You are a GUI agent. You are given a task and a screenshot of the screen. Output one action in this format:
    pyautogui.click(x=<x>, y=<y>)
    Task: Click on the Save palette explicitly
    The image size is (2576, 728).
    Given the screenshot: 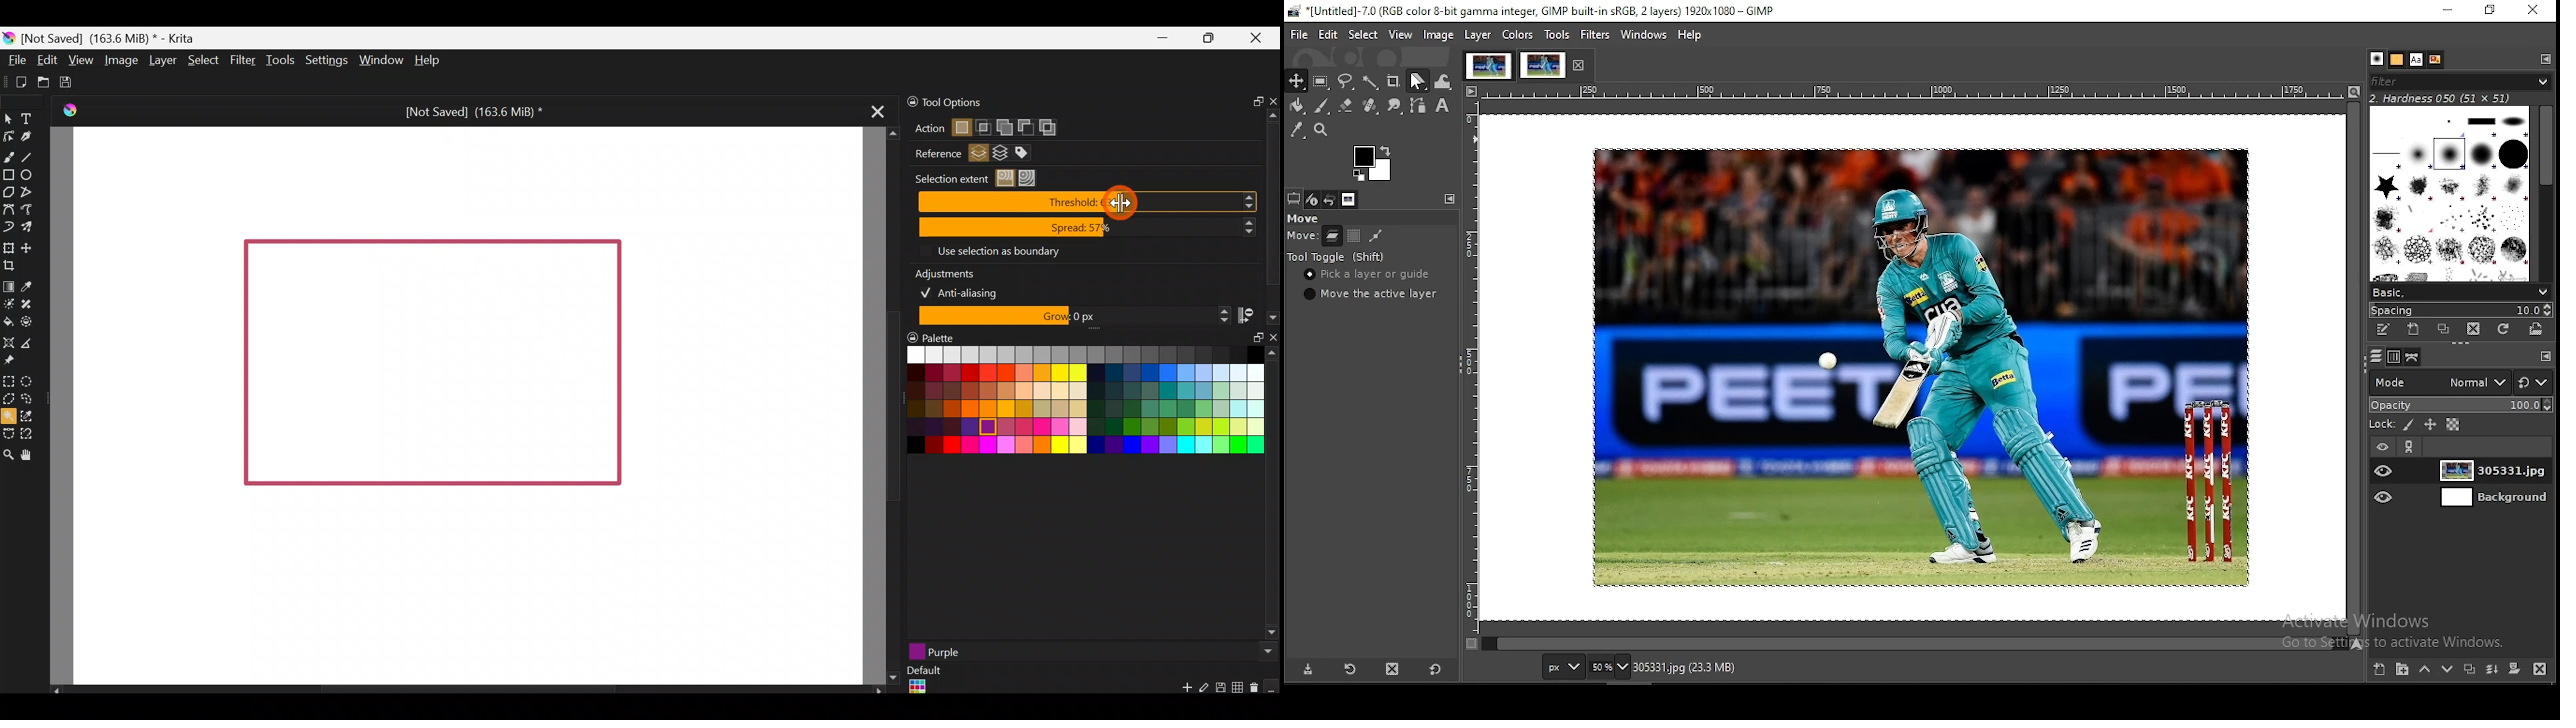 What is the action you would take?
    pyautogui.click(x=1219, y=688)
    